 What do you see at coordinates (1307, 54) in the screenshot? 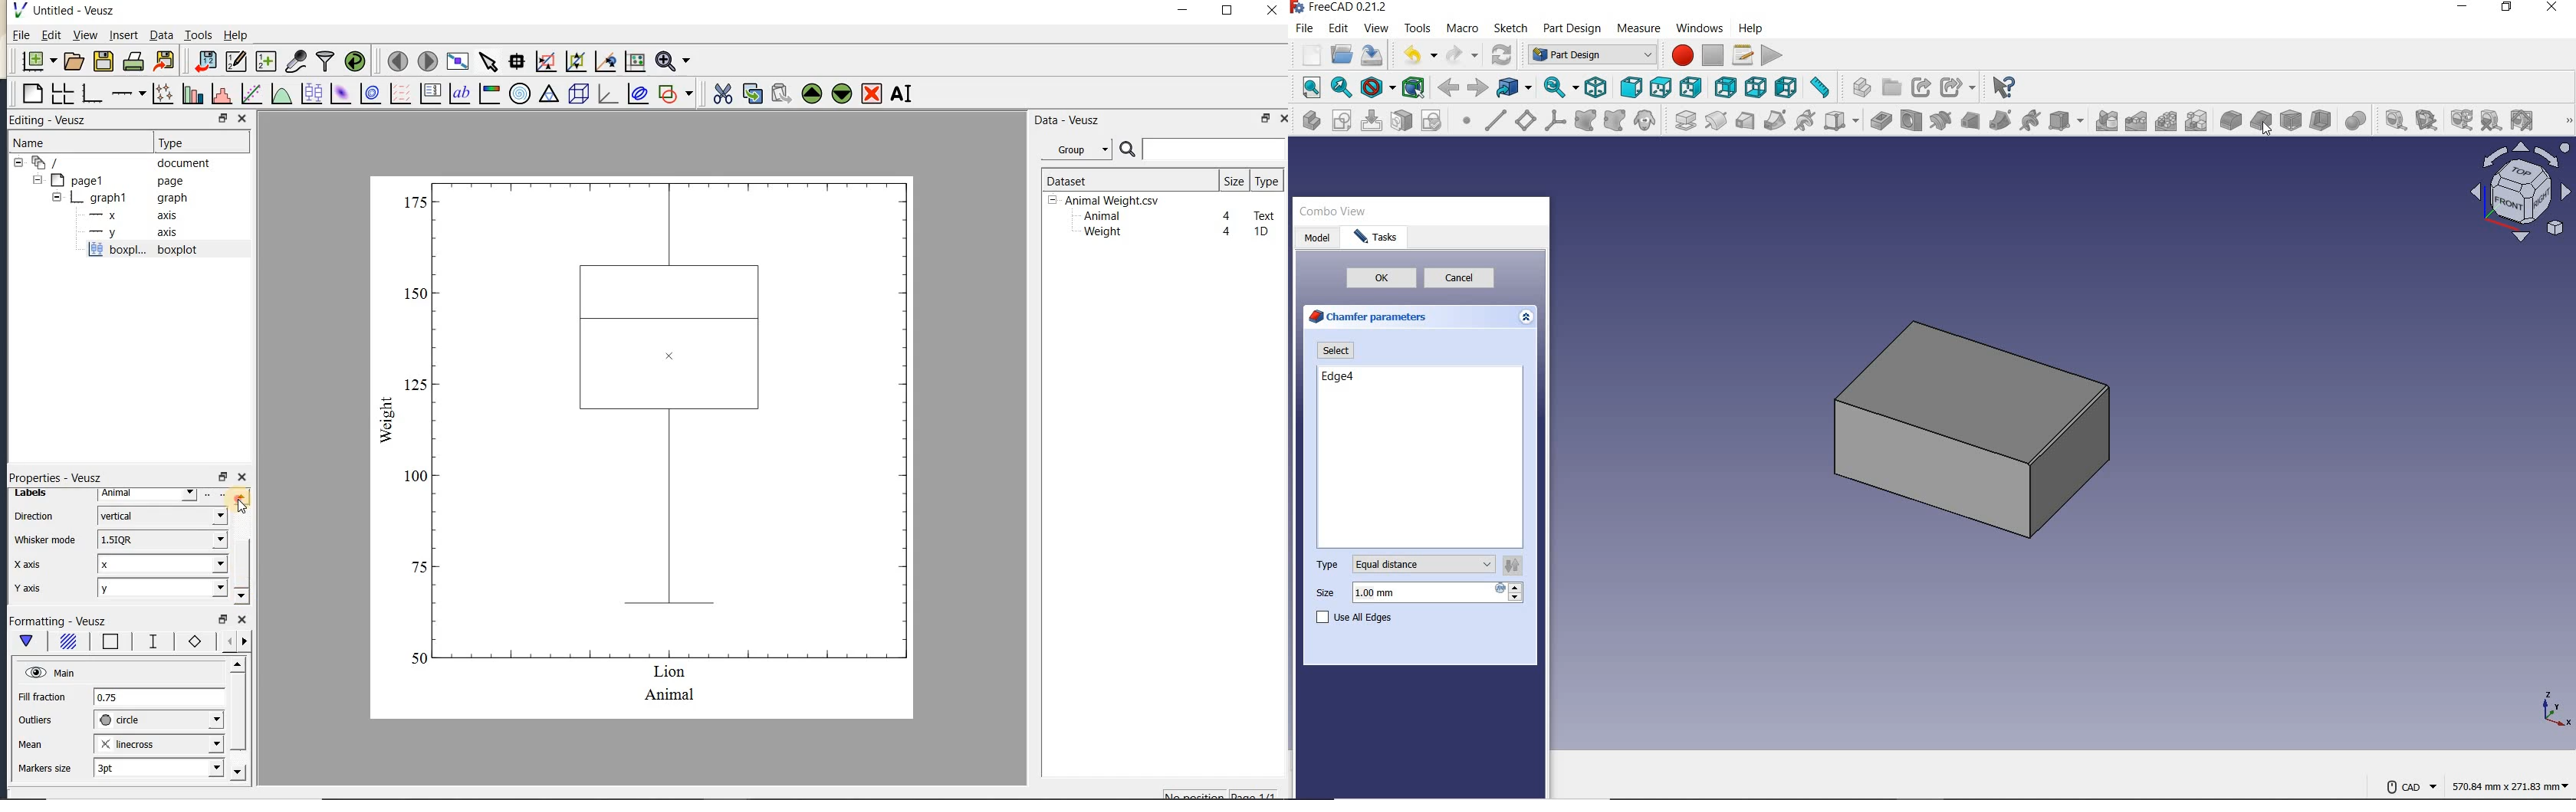
I see `new` at bounding box center [1307, 54].